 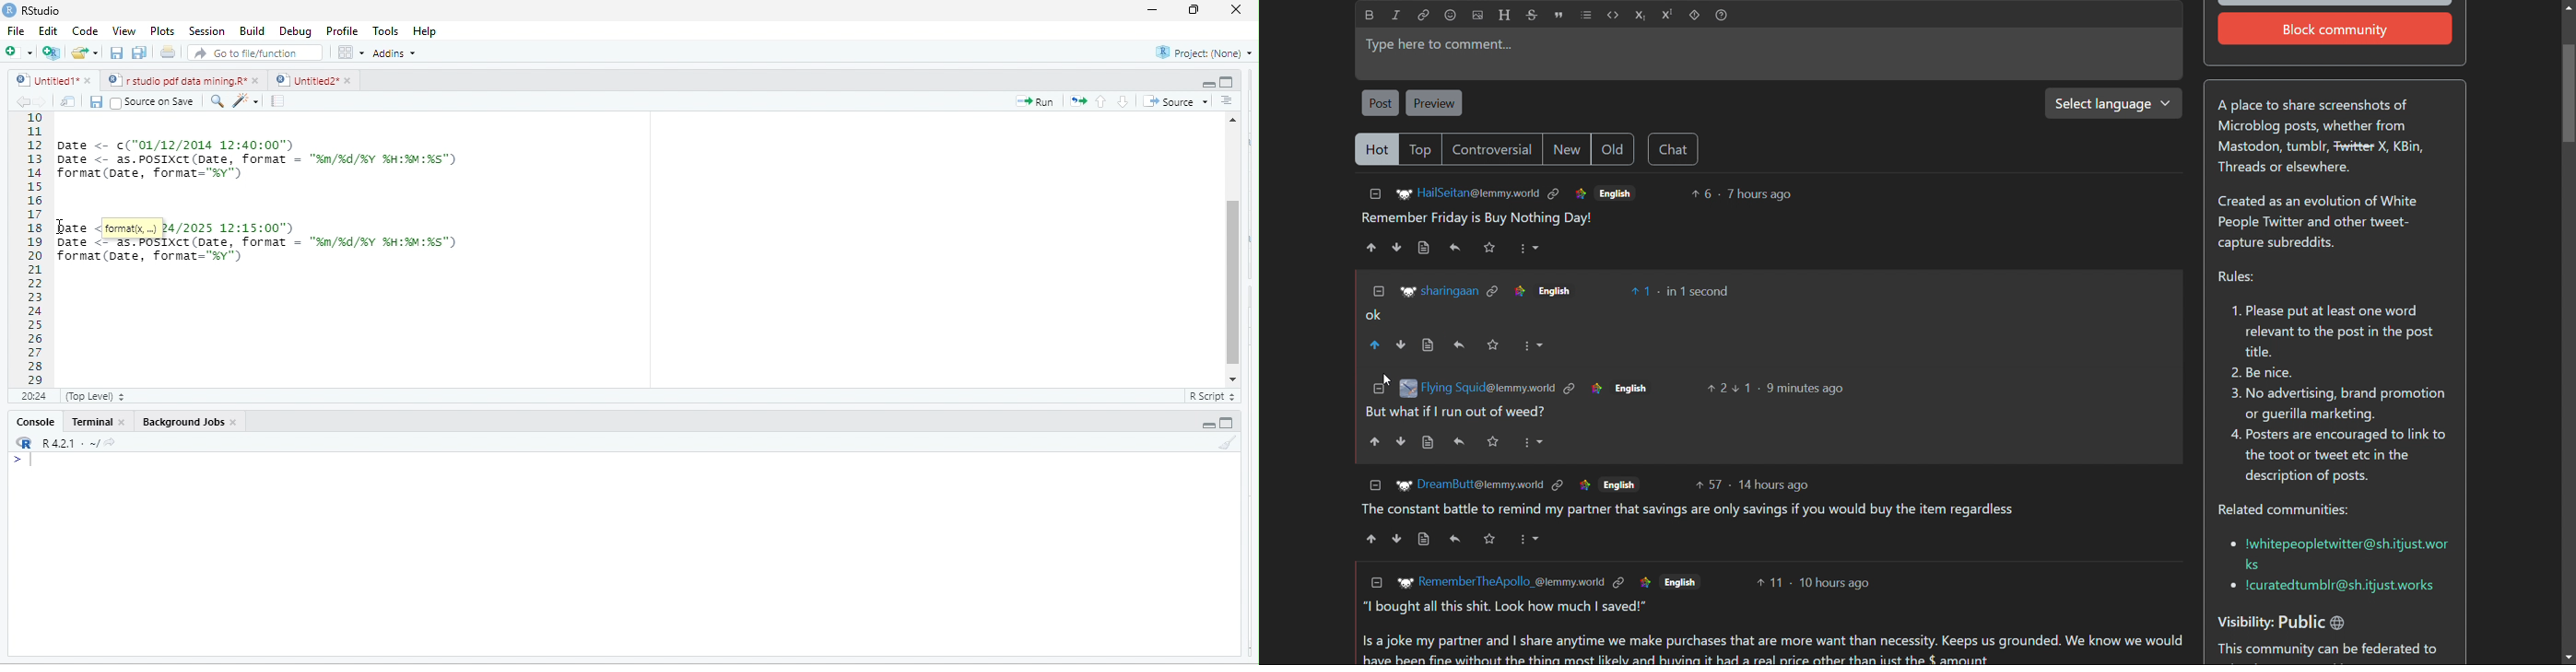 I want to click on R Script &, so click(x=1209, y=397).